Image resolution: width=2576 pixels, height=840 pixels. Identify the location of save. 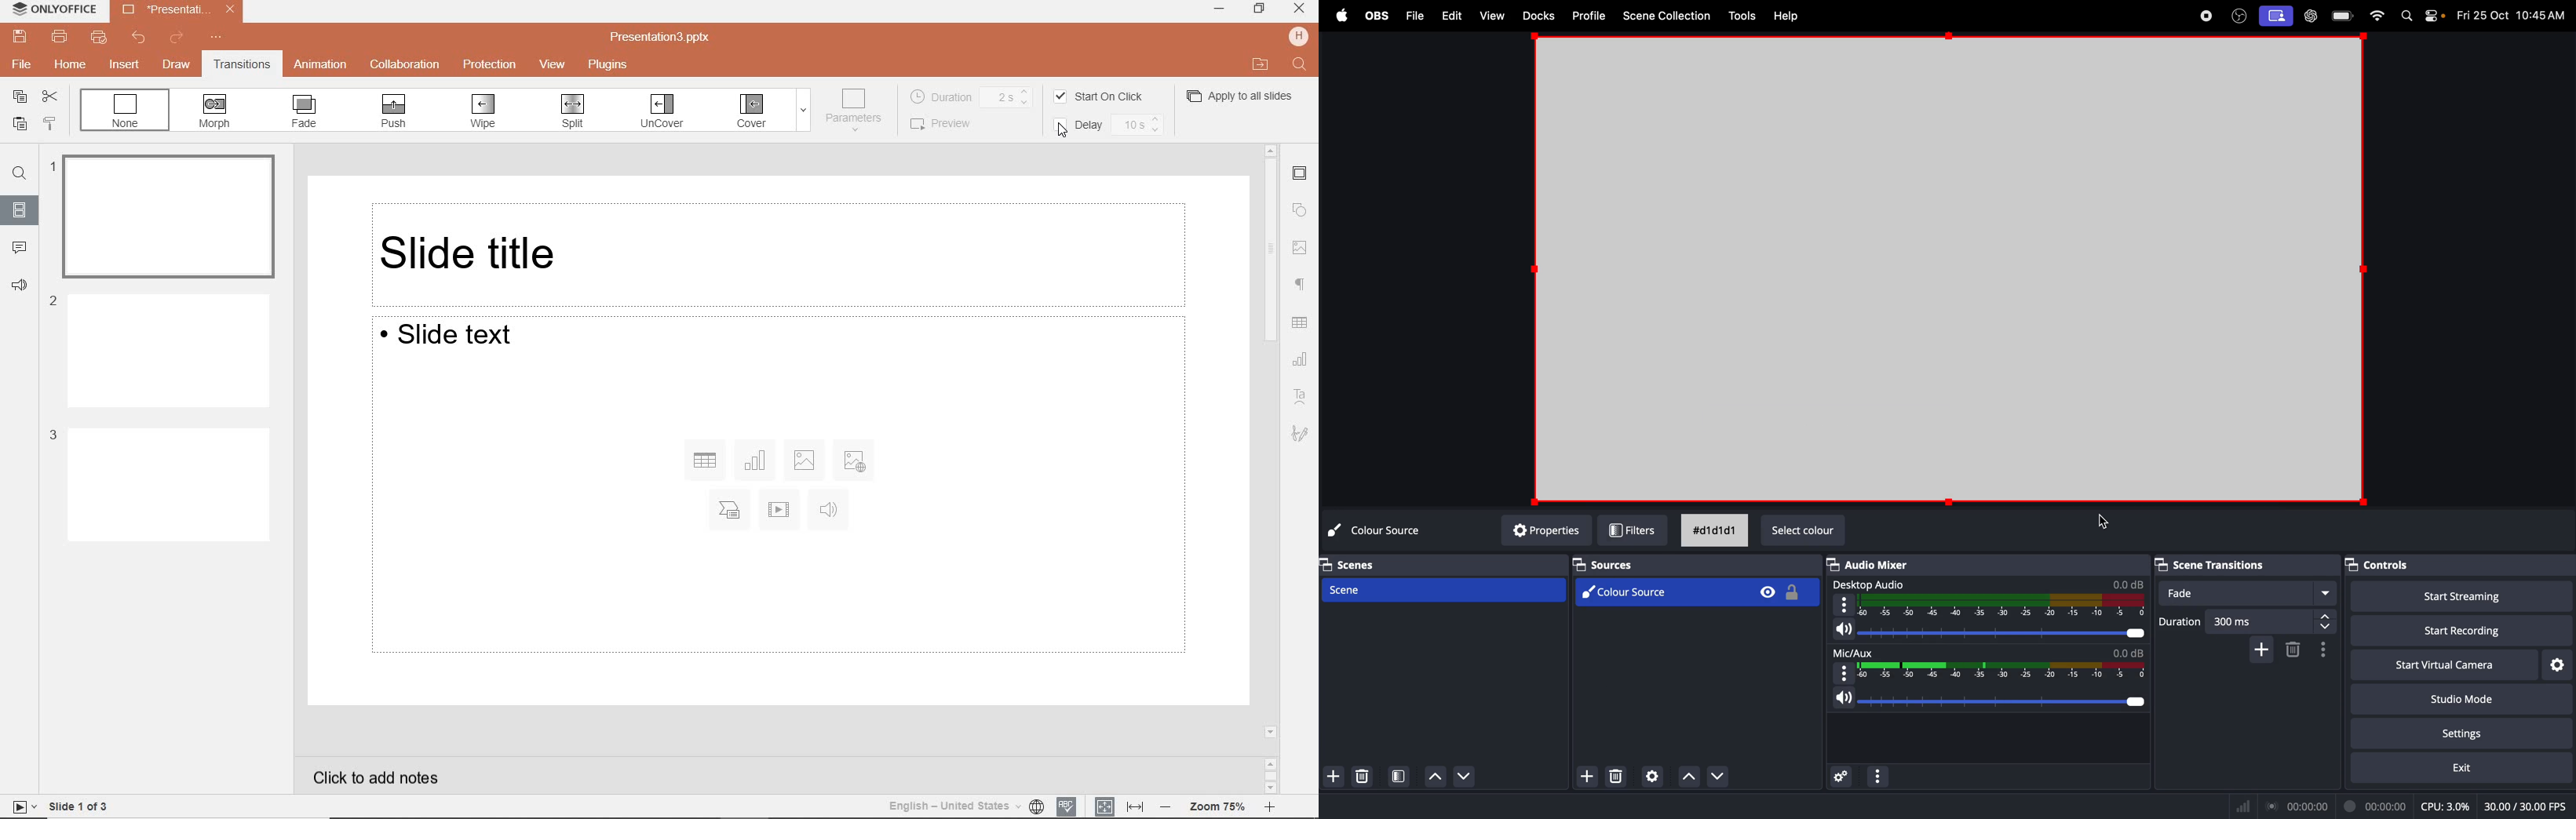
(19, 37).